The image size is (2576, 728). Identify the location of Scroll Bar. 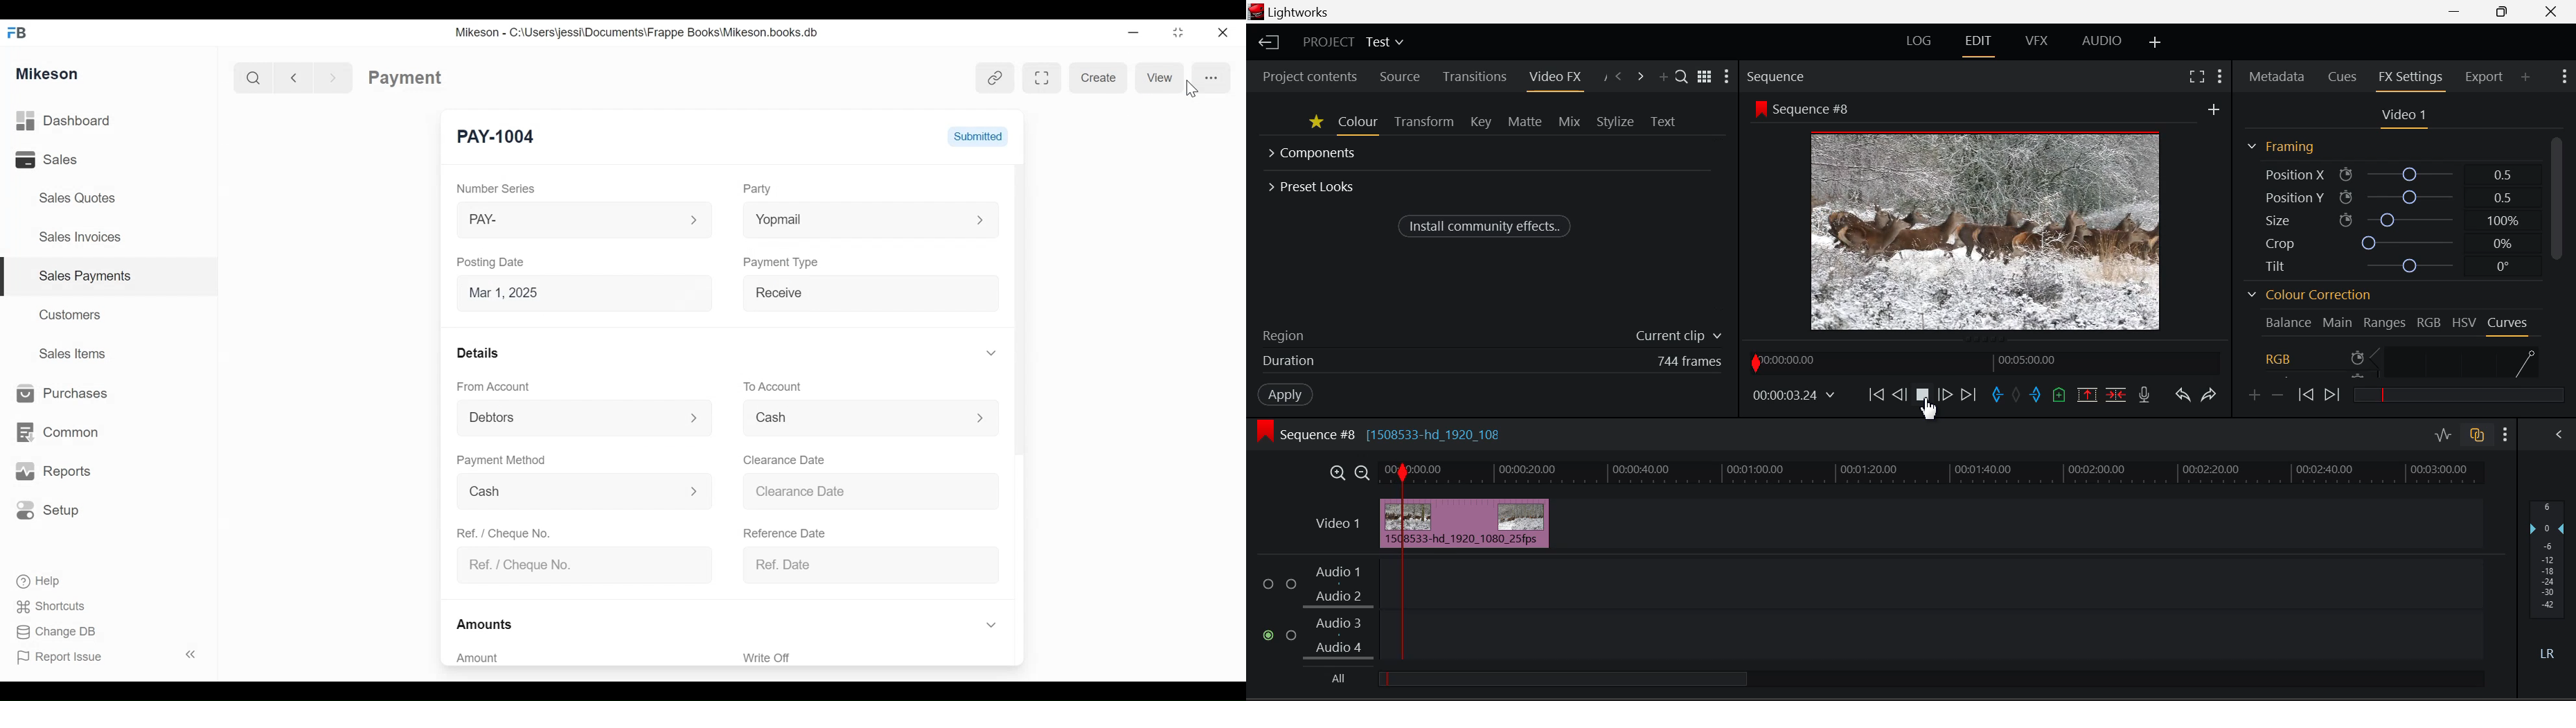
(2560, 258).